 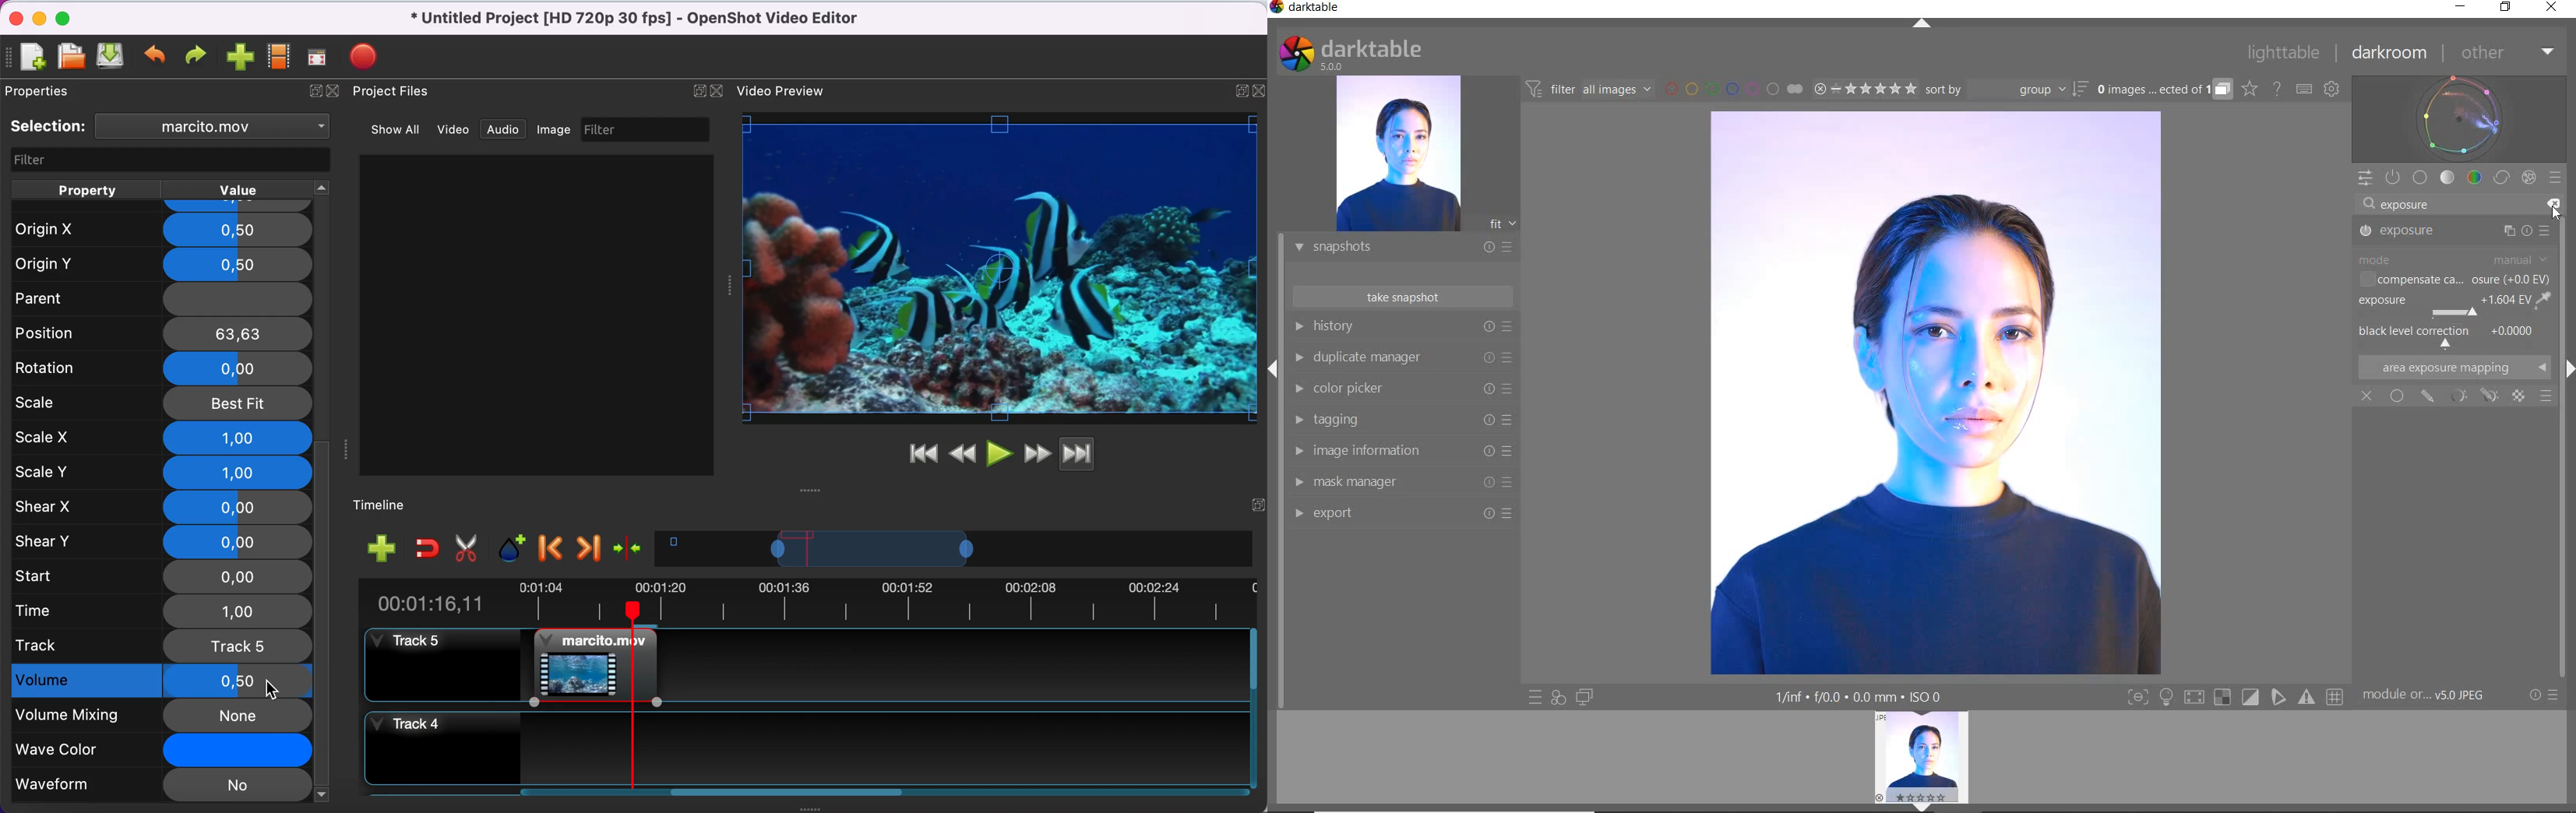 What do you see at coordinates (2164, 90) in the screenshot?
I see `EXPAND GROUPED IMAGES` at bounding box center [2164, 90].